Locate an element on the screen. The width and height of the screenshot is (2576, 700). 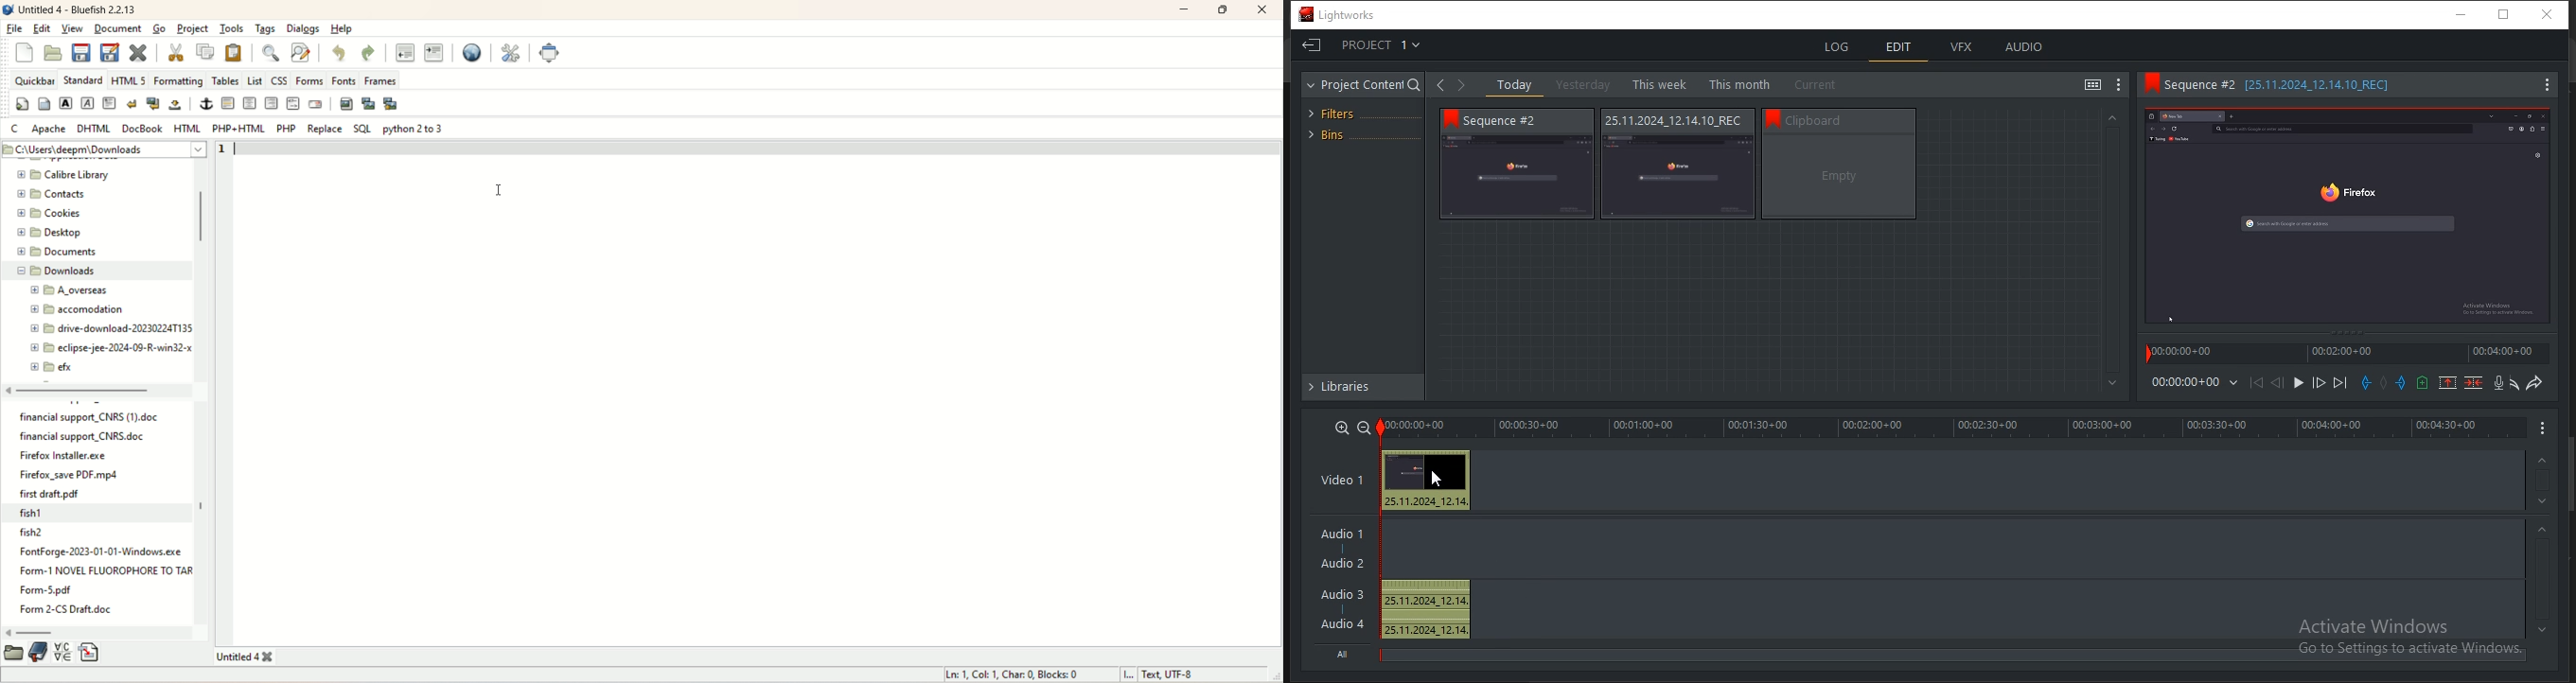
Audio 1 is located at coordinates (1346, 537).